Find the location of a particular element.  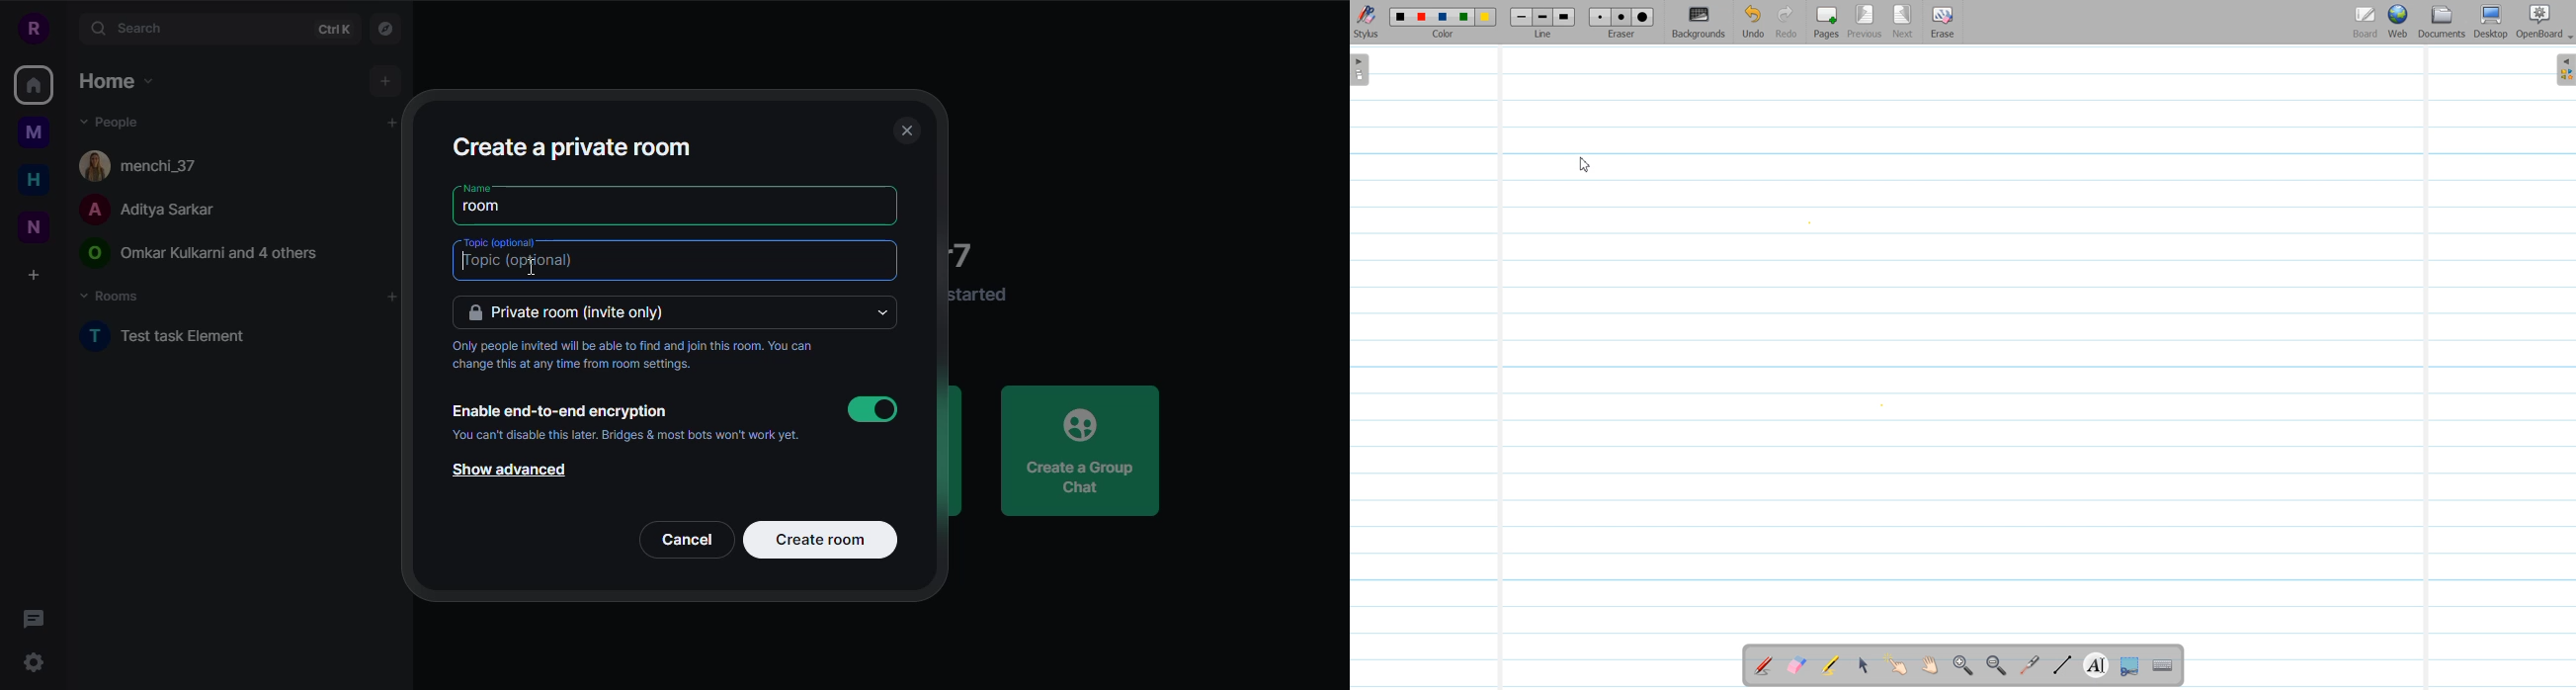

add is located at coordinates (385, 81).